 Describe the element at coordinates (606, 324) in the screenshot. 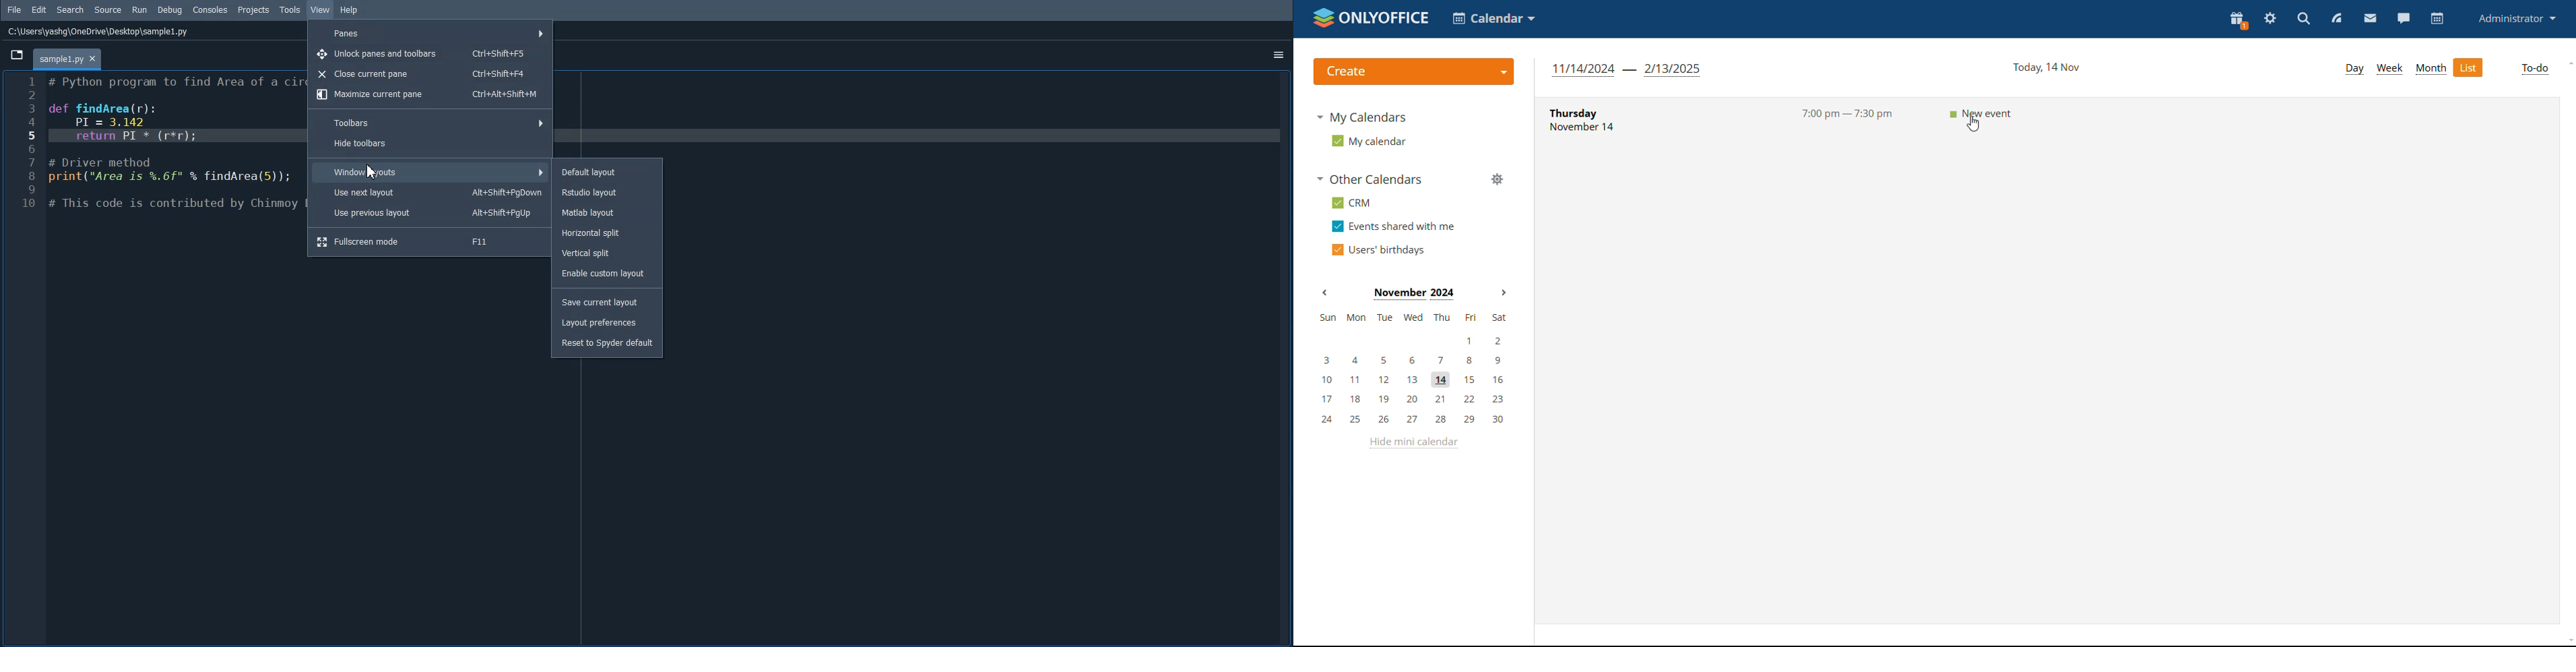

I see `Layout preferences` at that location.